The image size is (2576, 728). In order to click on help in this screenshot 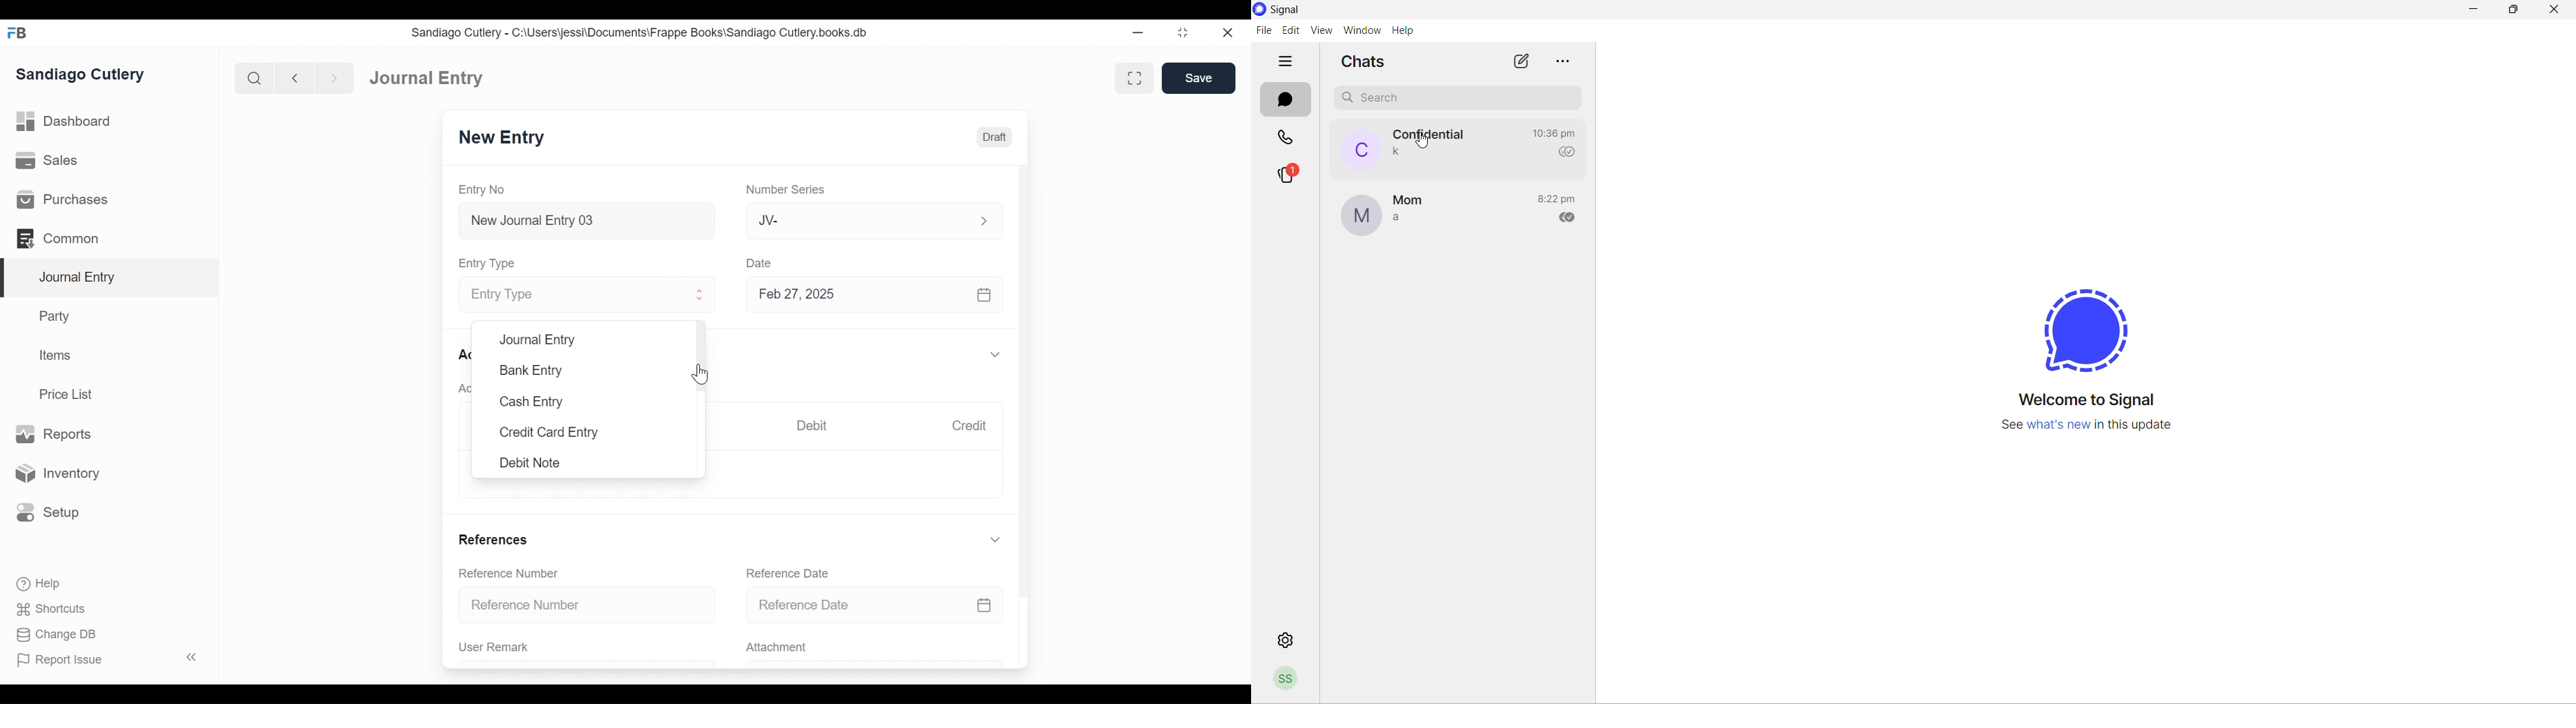, I will do `click(1405, 32)`.